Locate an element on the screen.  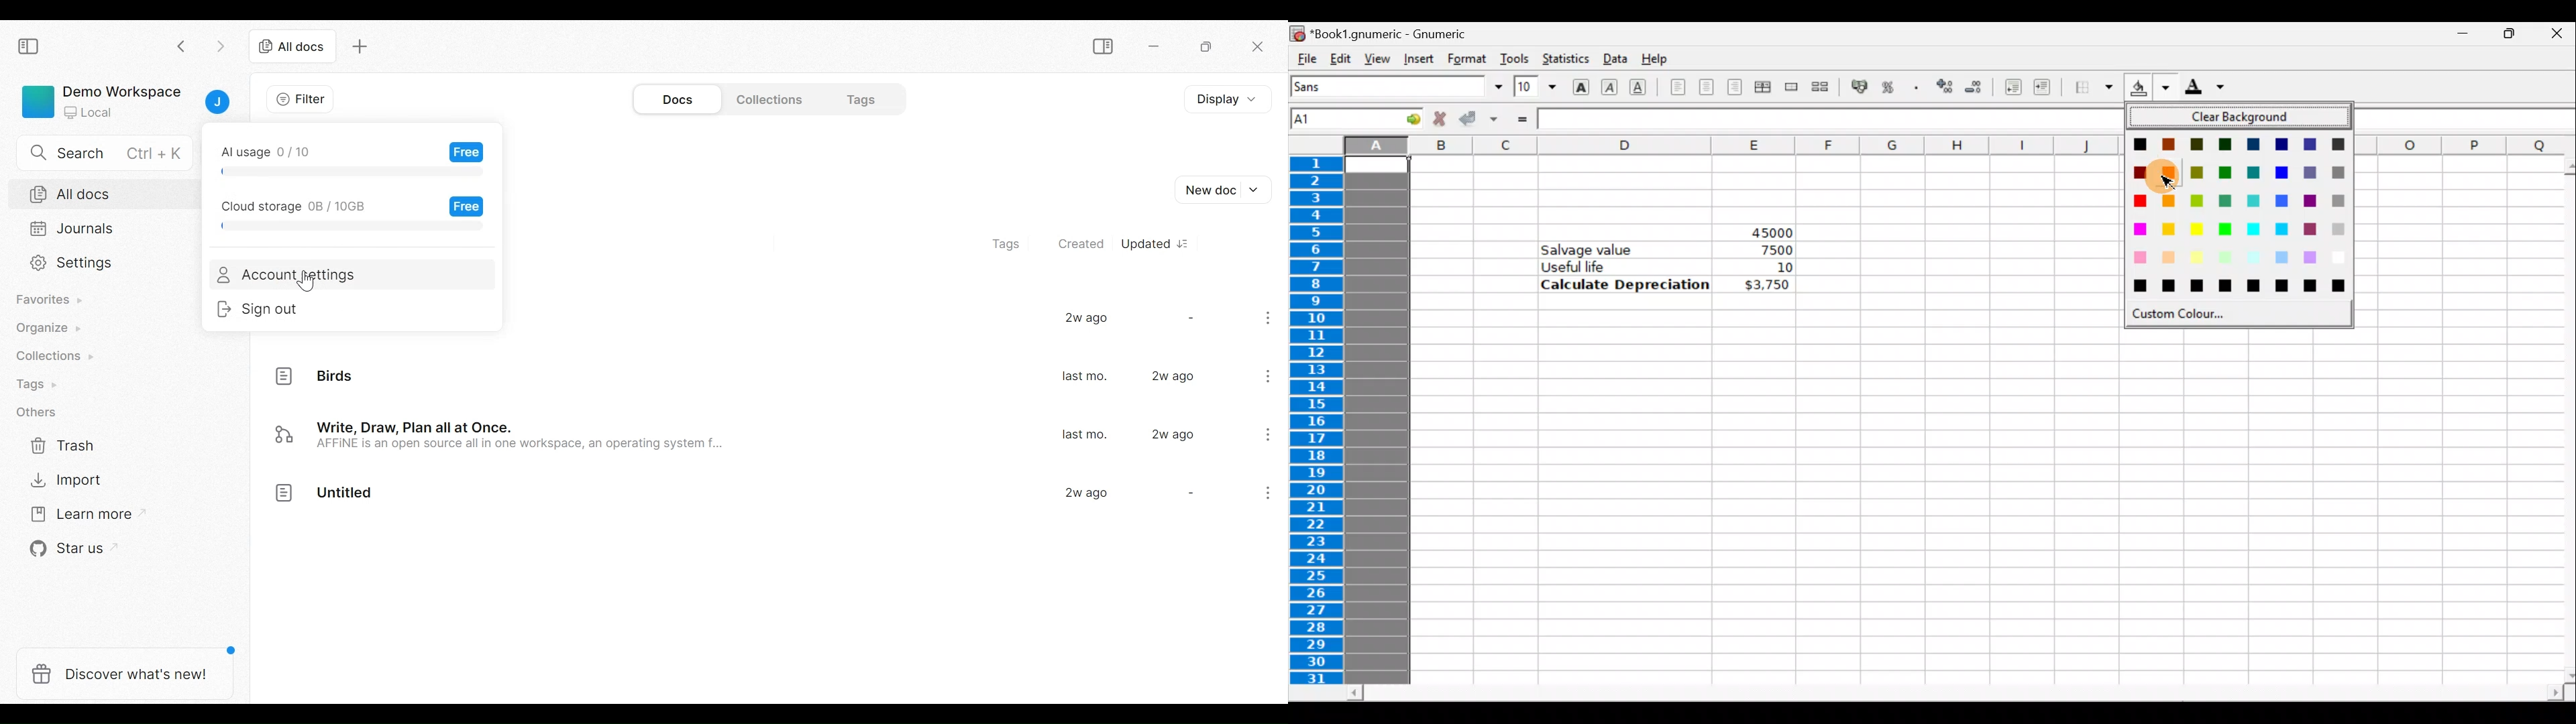
Tags is located at coordinates (855, 99).